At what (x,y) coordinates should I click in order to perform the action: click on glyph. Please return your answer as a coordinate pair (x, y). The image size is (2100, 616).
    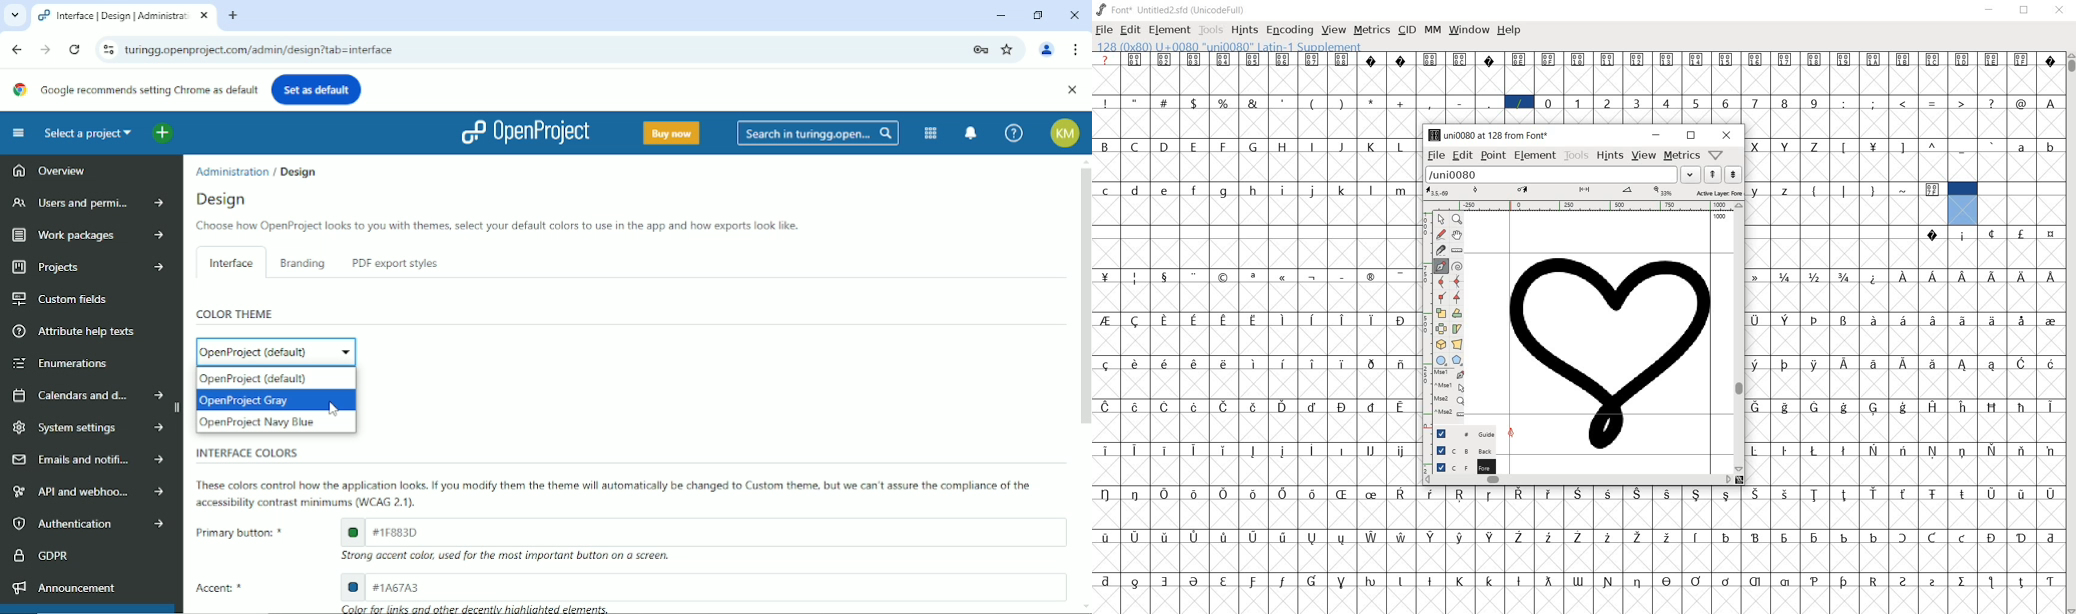
    Looking at the image, I should click on (1548, 494).